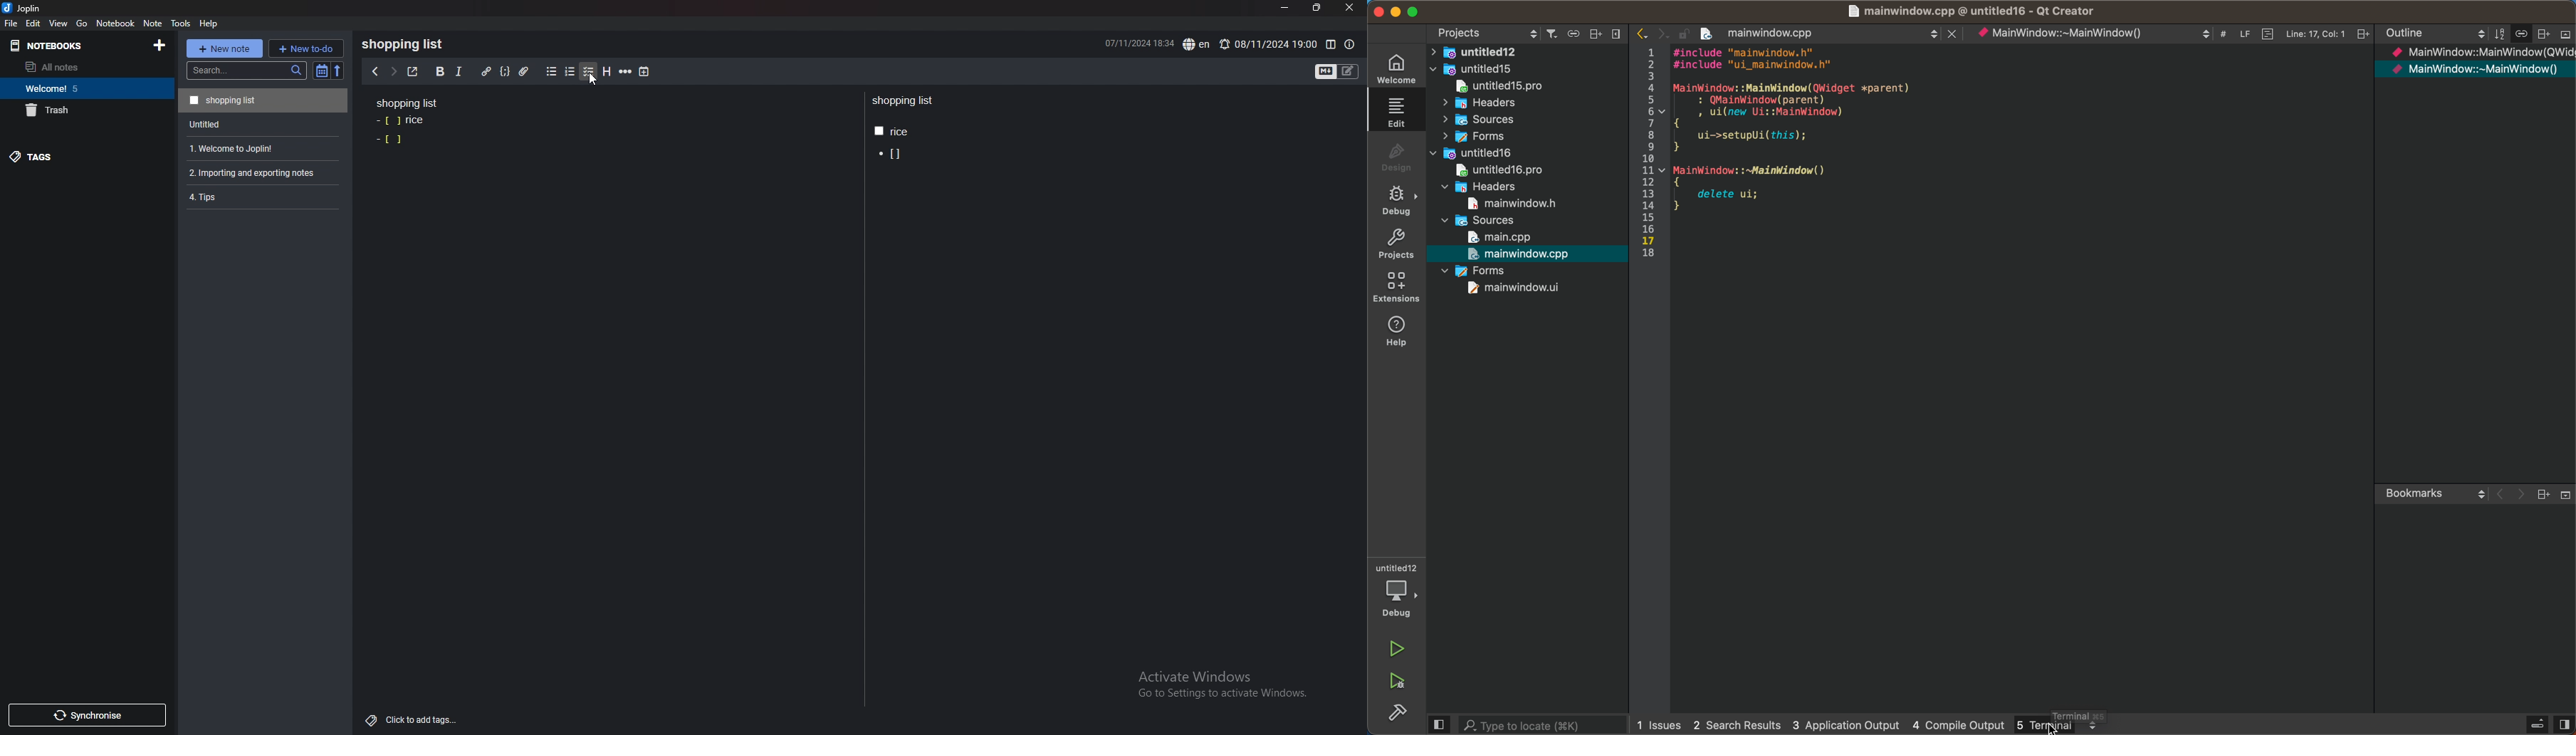  Describe the element at coordinates (389, 139) in the screenshot. I see `check box` at that location.